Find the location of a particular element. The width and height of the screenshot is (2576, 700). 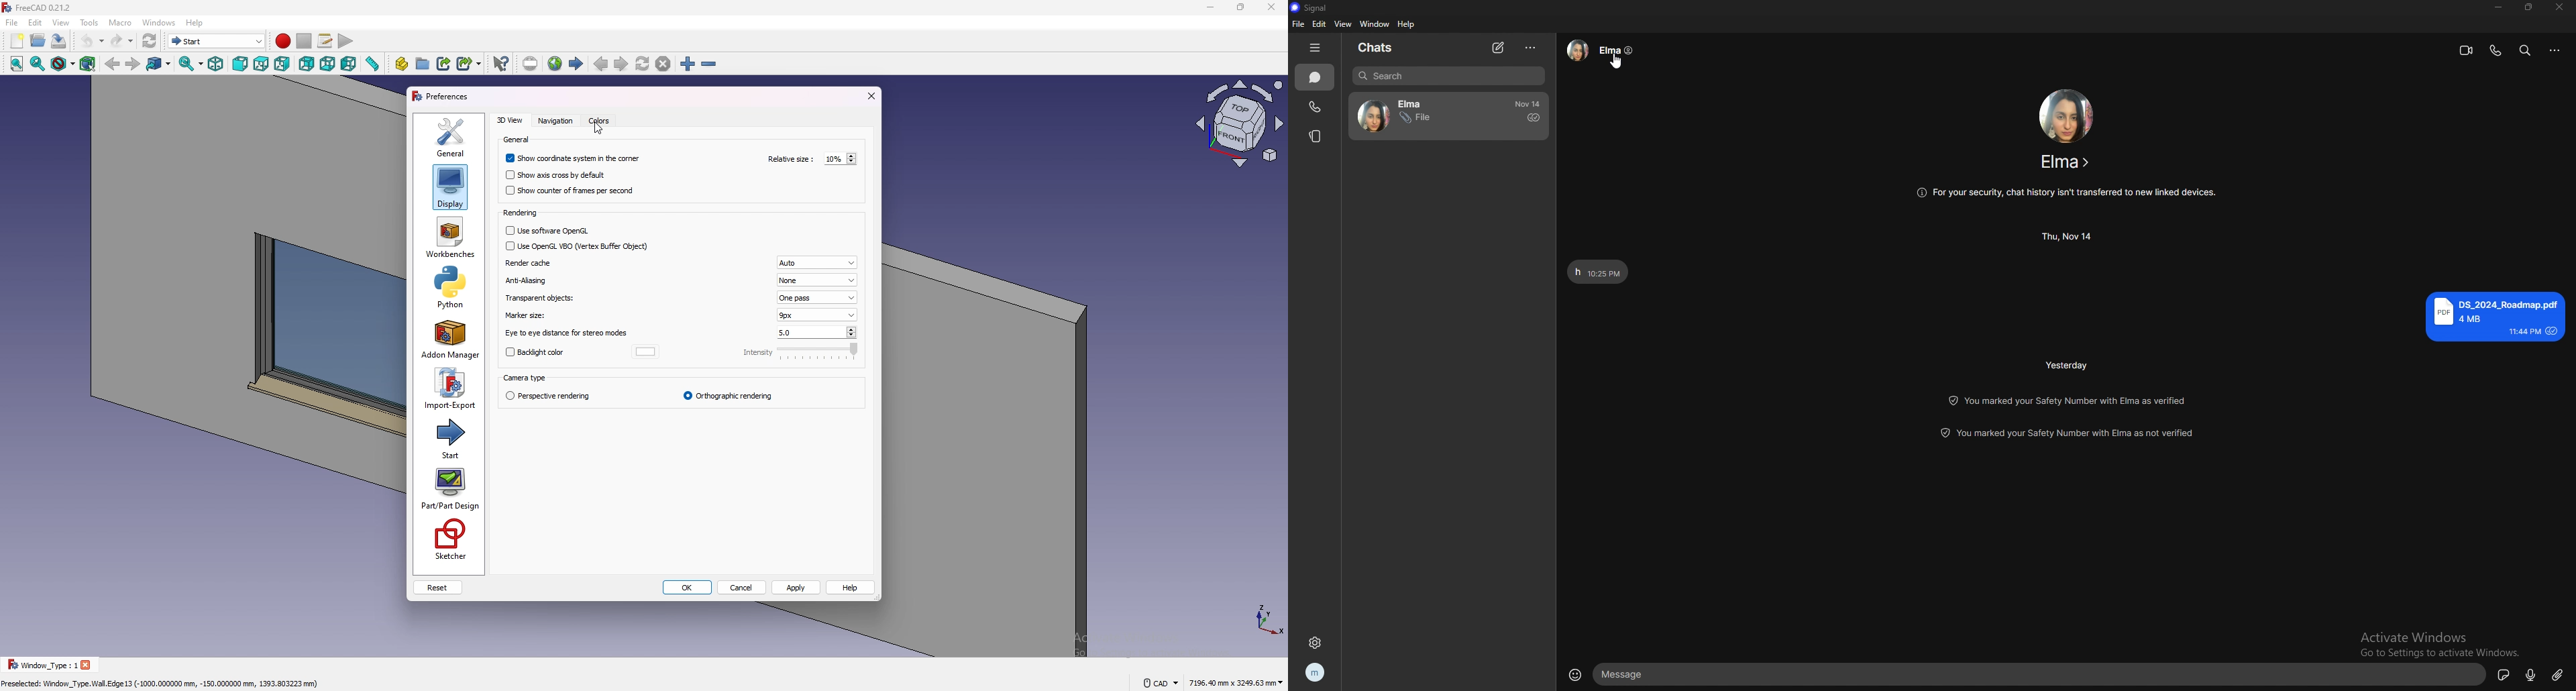

make sub link is located at coordinates (470, 62).